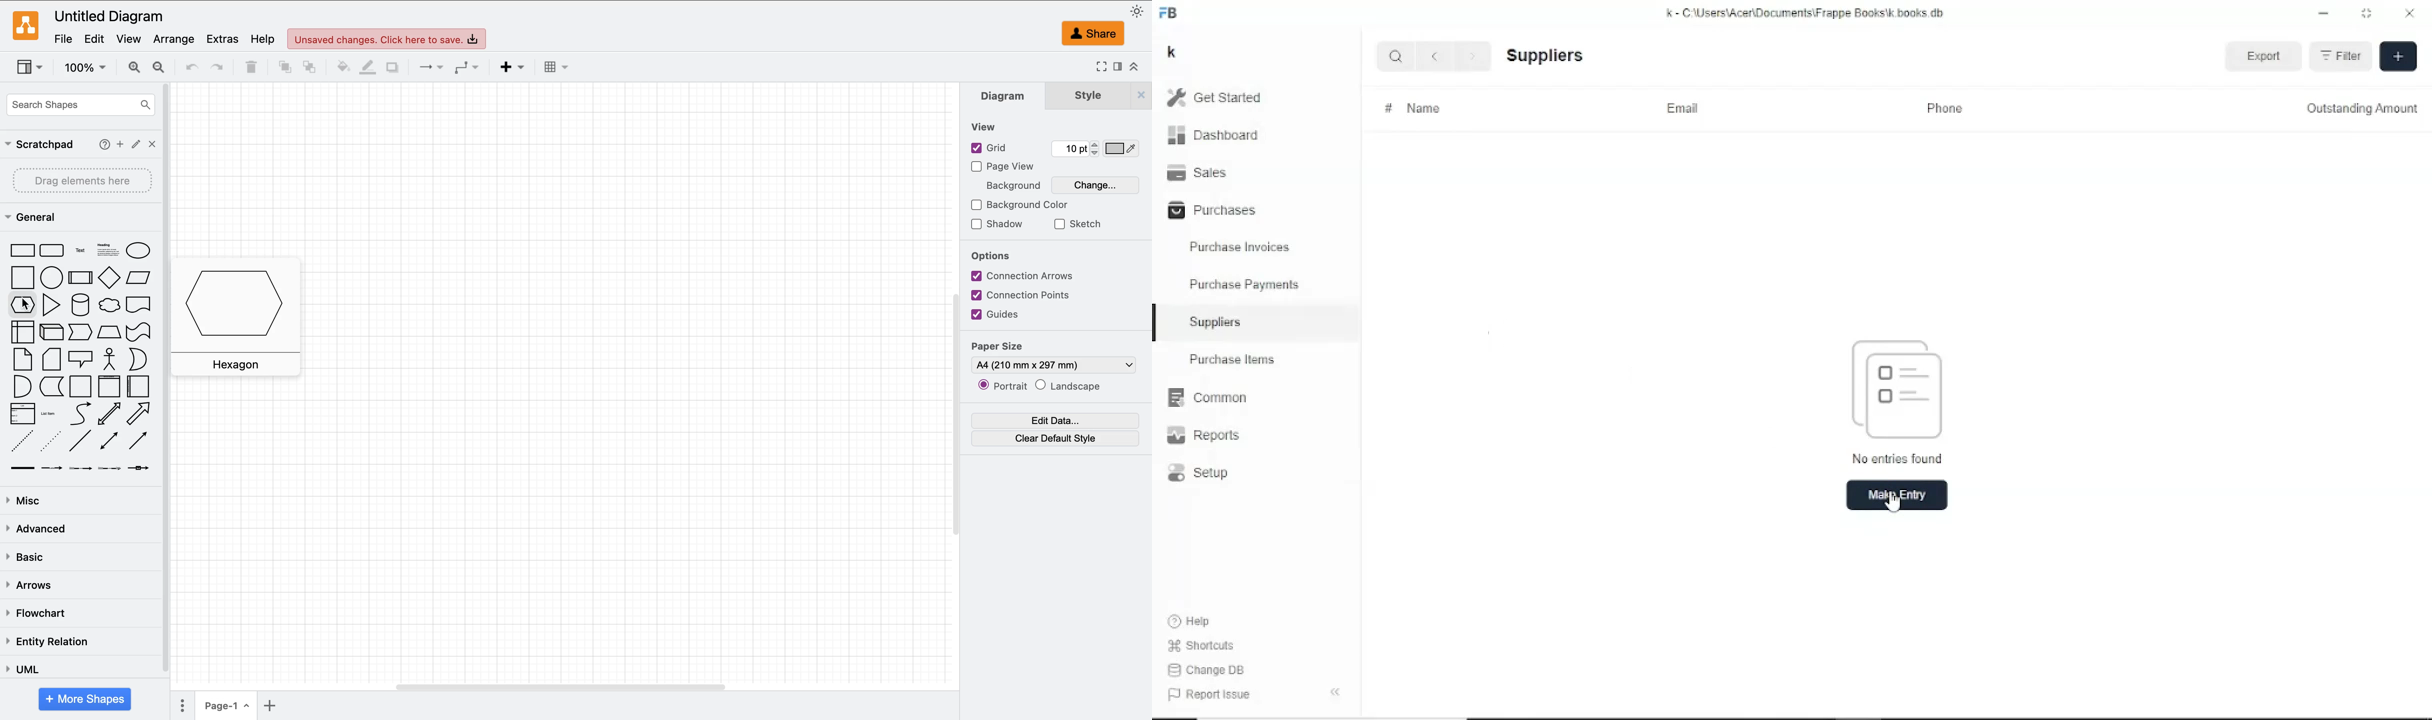  I want to click on table, so click(562, 66).